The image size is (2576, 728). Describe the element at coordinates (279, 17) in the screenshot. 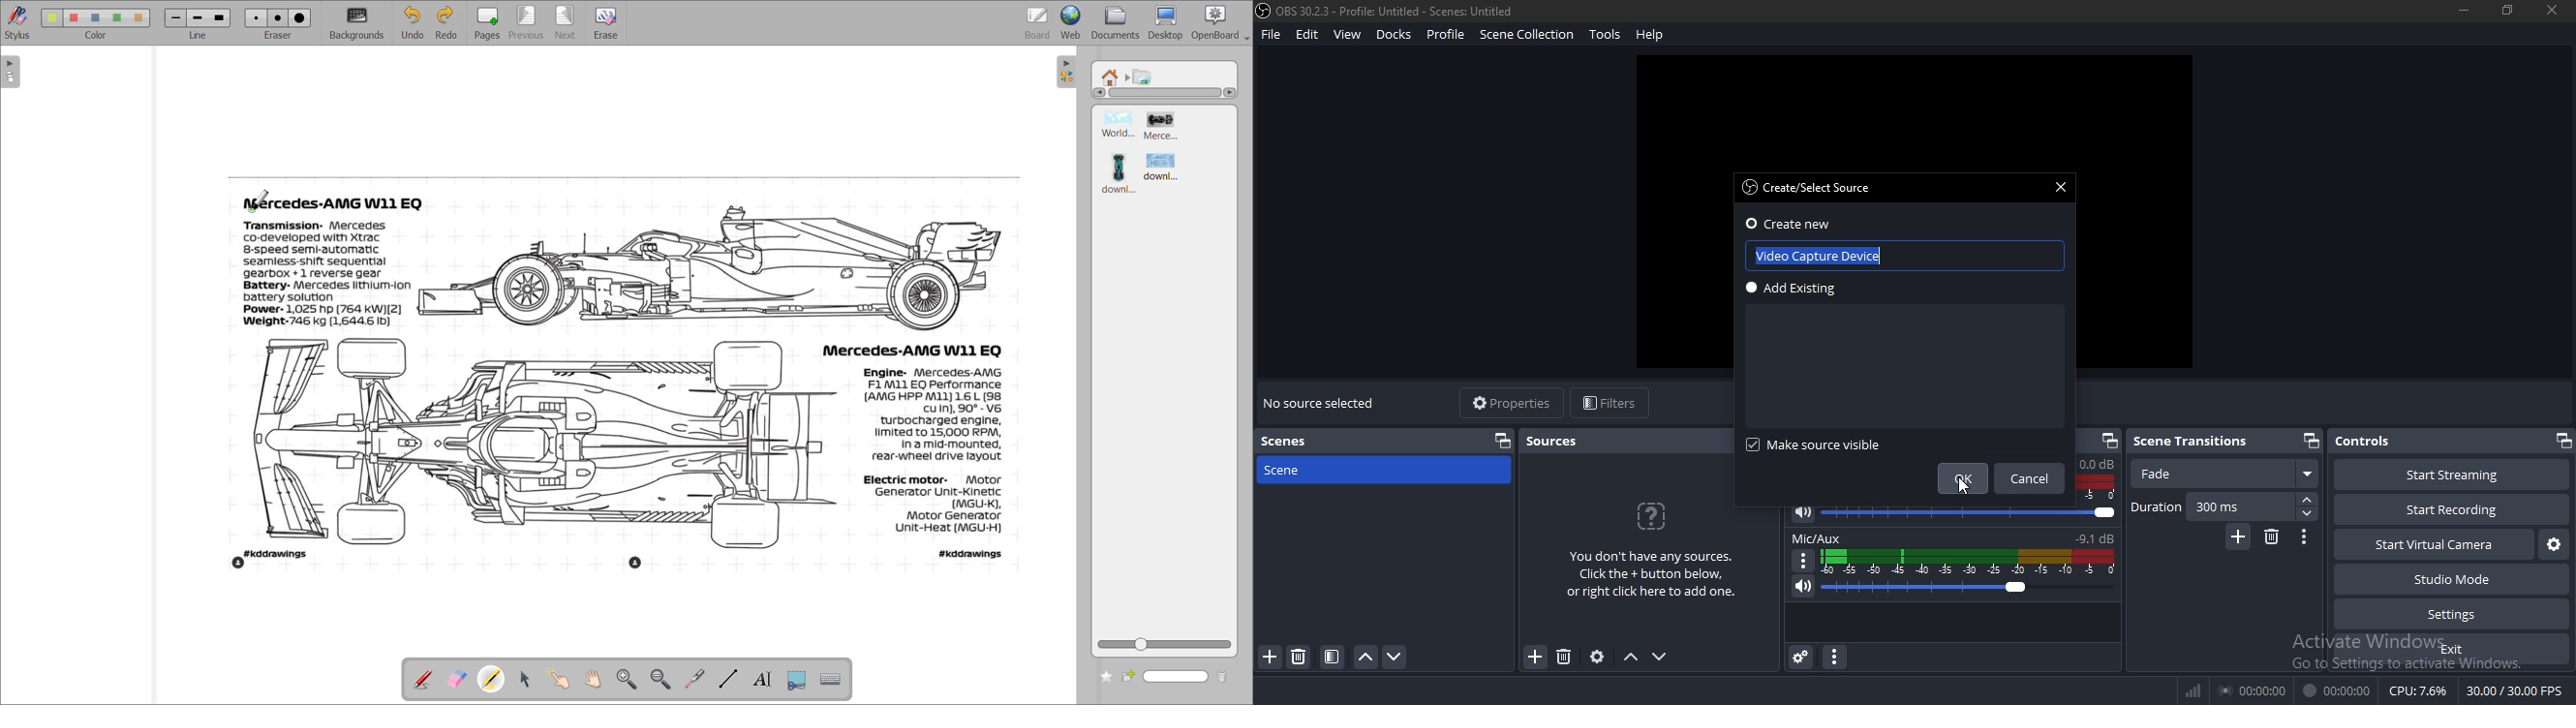

I see `eraser 2` at that location.